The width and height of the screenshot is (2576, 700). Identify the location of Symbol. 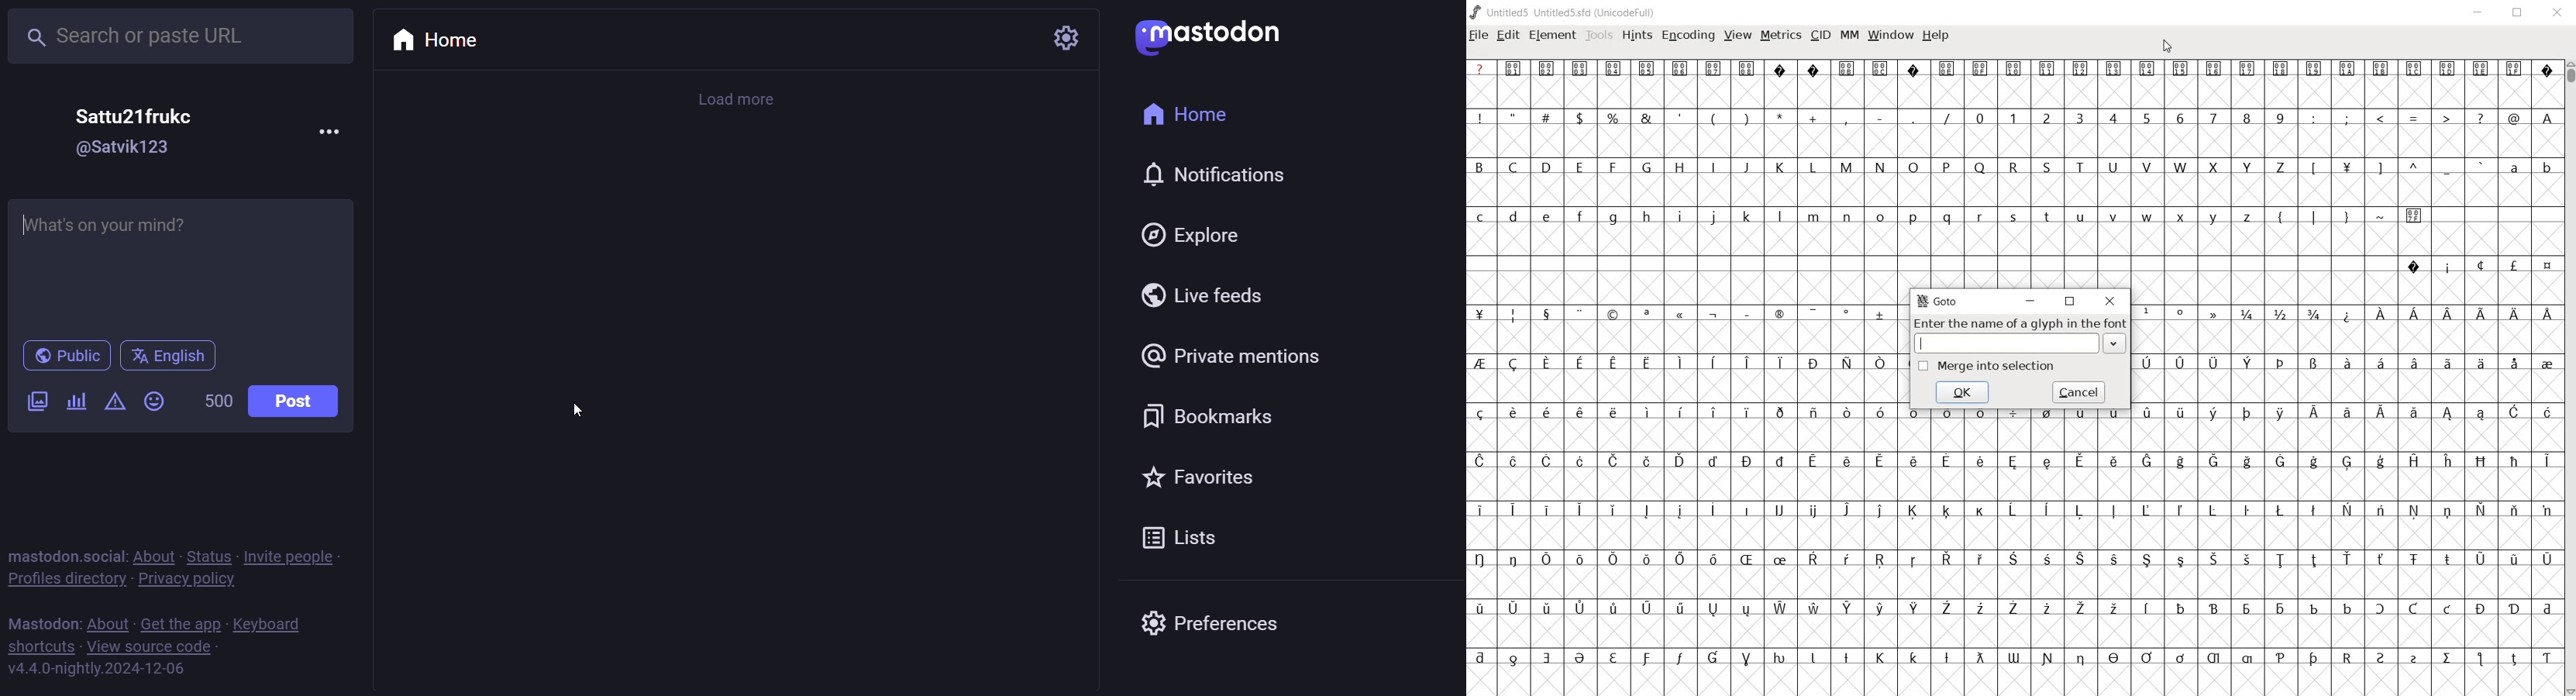
(2548, 462).